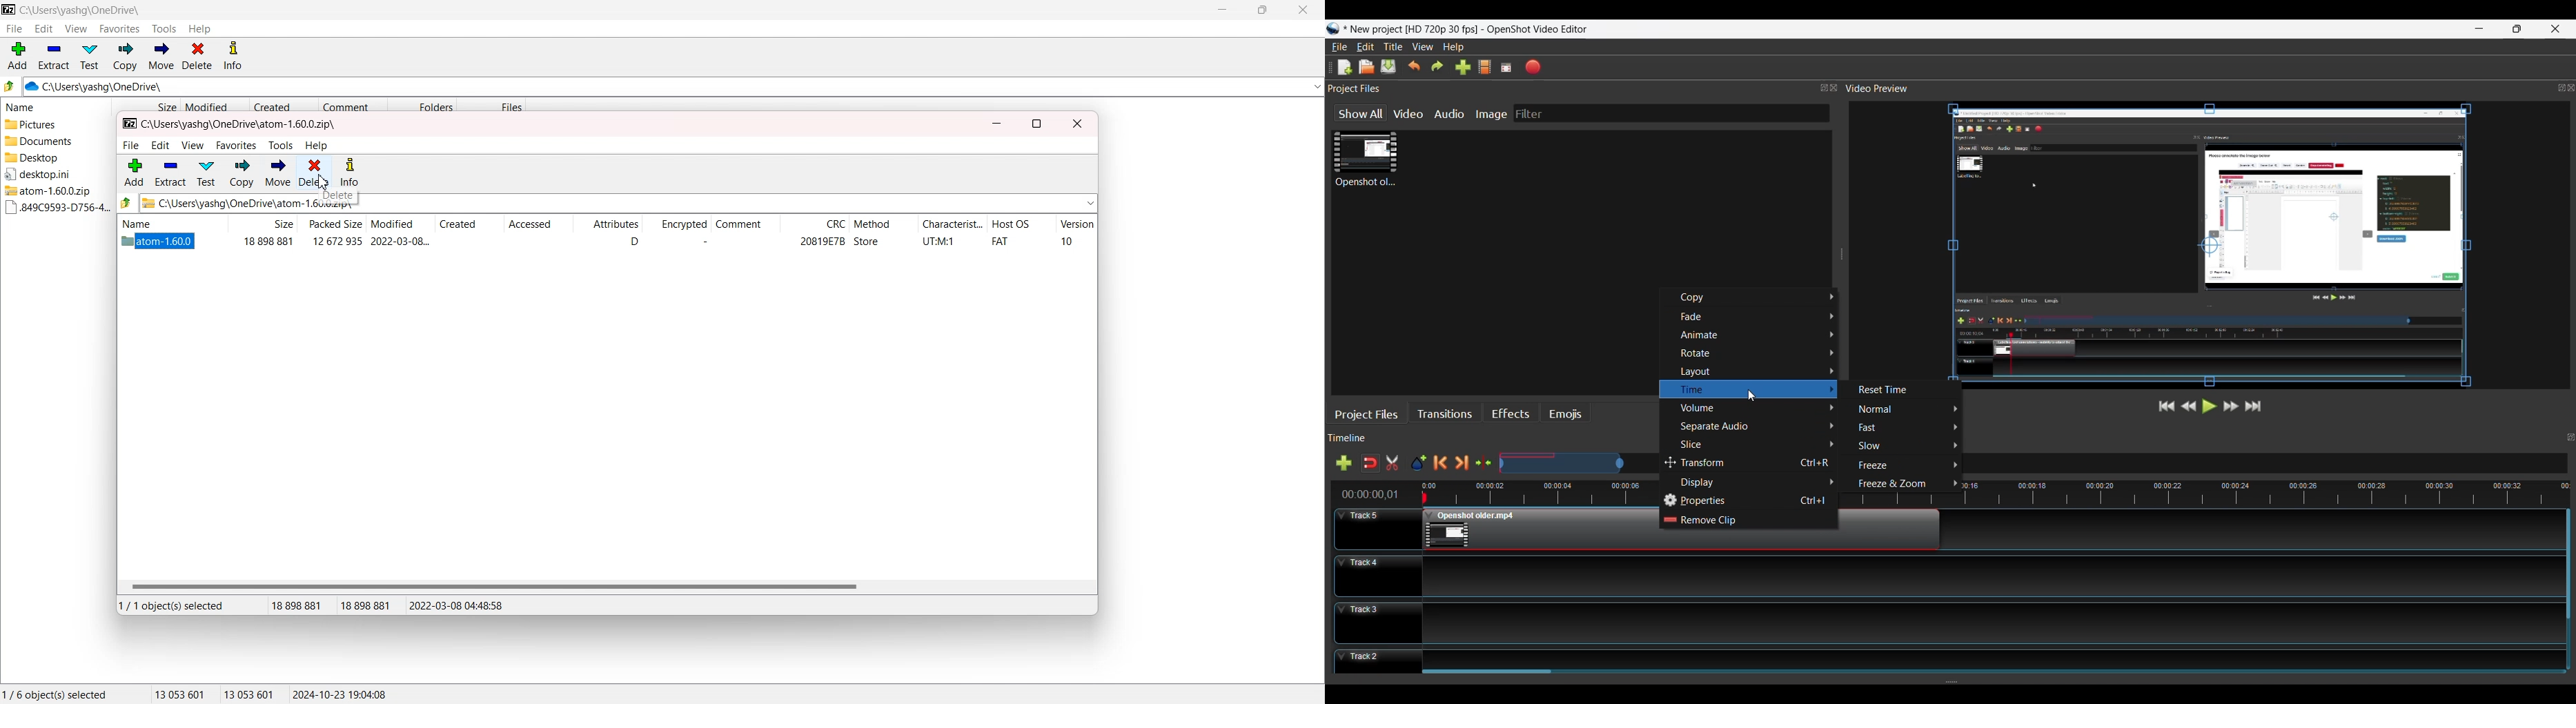 This screenshot has width=2576, height=728. I want to click on timeline, so click(2281, 491).